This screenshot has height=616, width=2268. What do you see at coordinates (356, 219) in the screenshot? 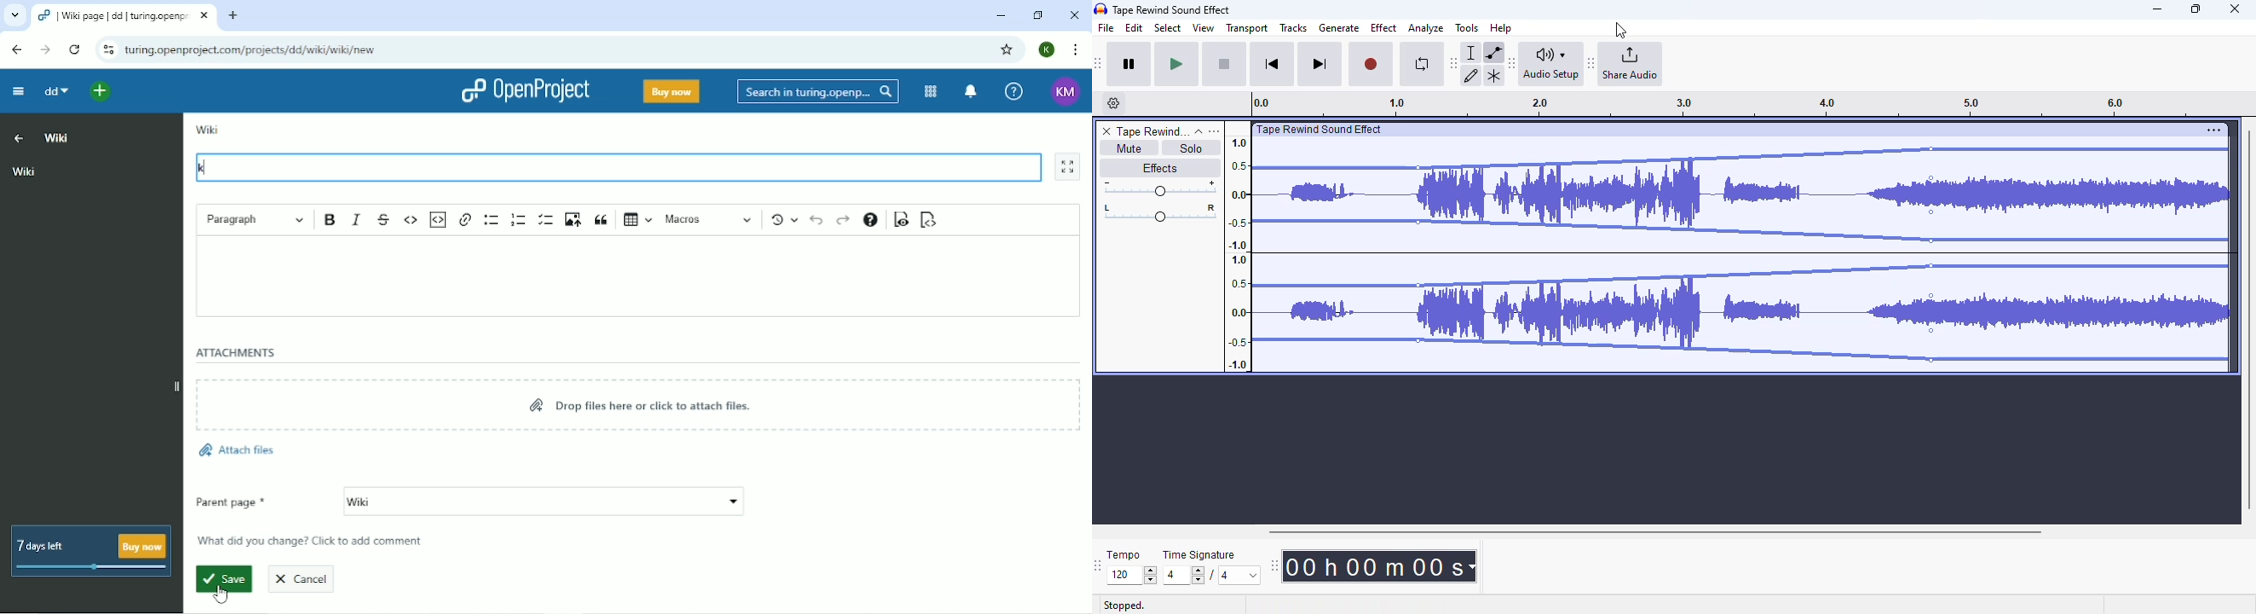
I see `Italic` at bounding box center [356, 219].